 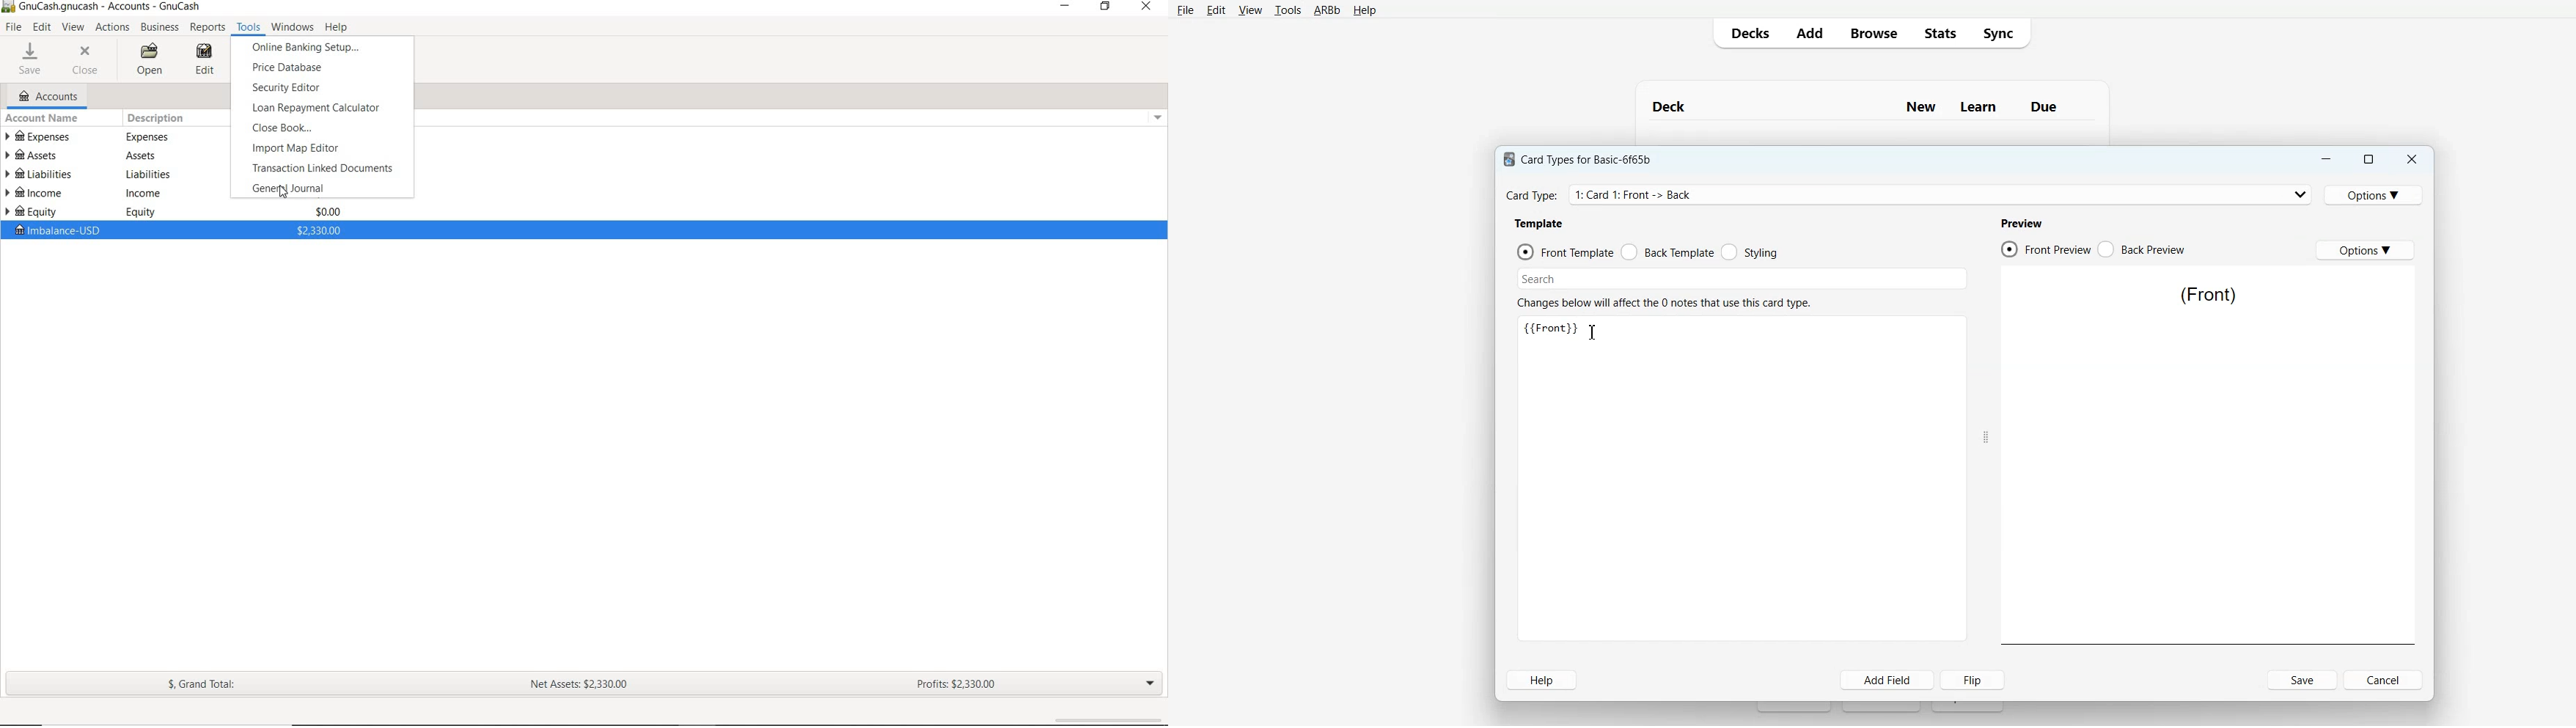 I want to click on Text 3, so click(x=1551, y=328).